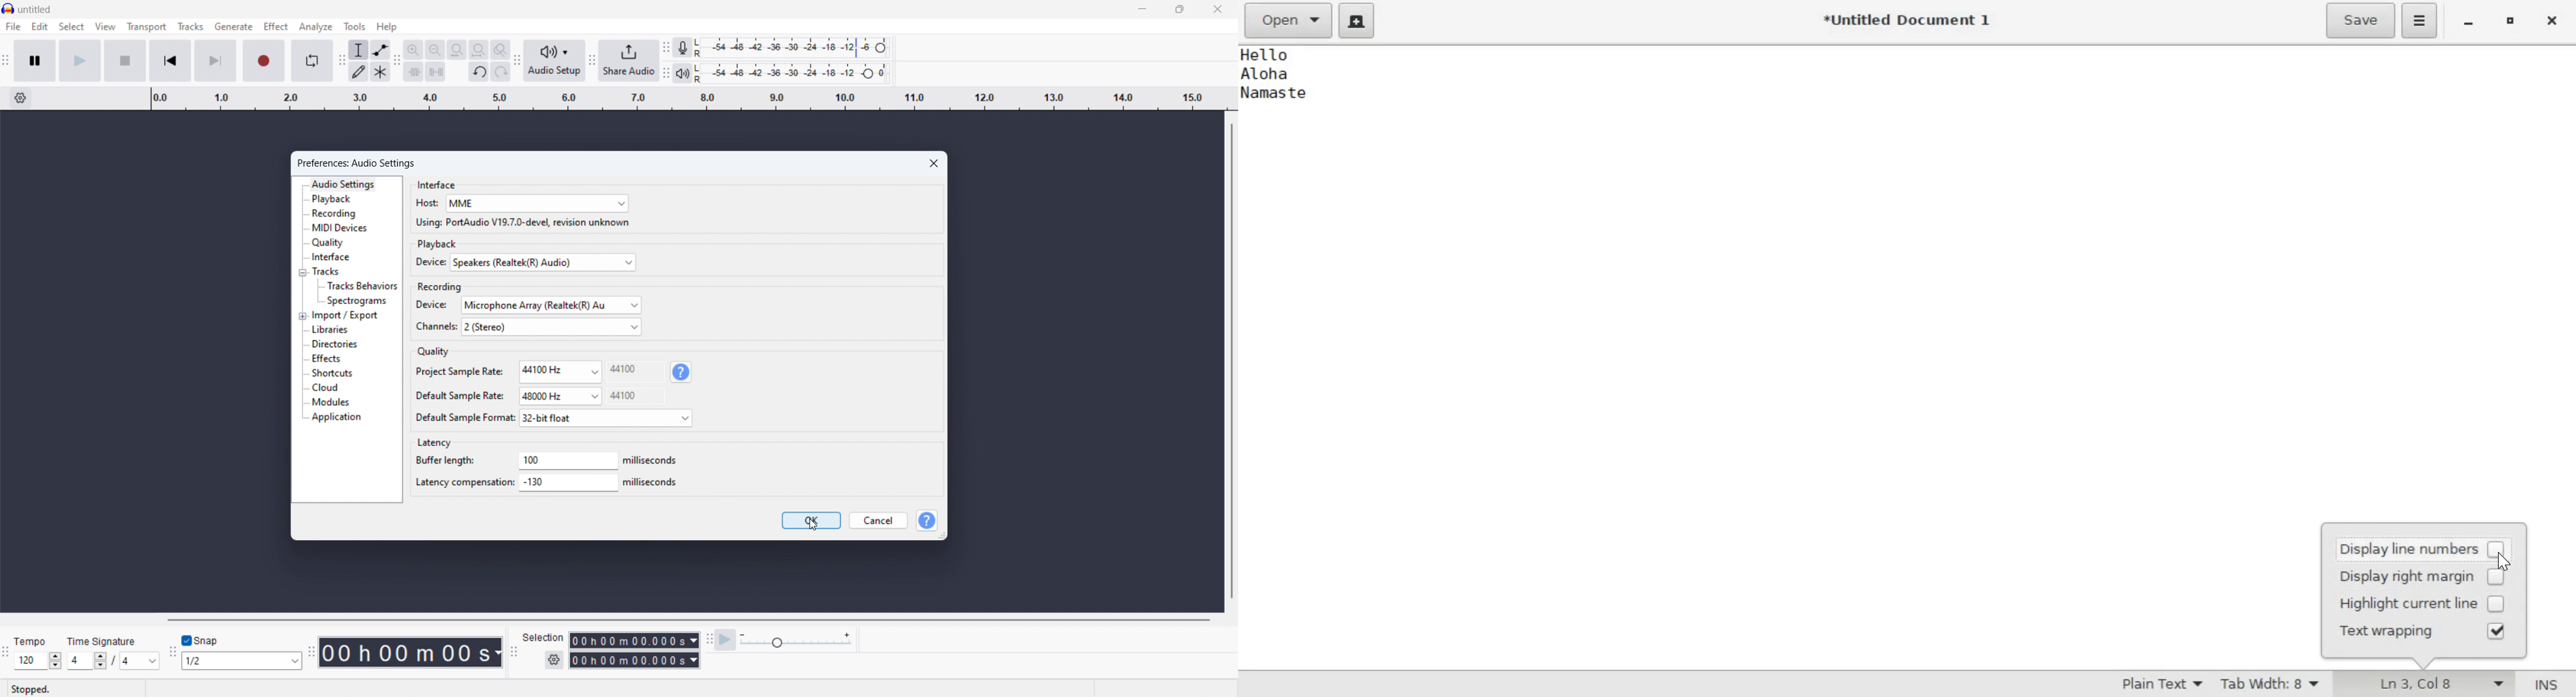 Image resolution: width=2576 pixels, height=700 pixels. What do you see at coordinates (1180, 10) in the screenshot?
I see `maximize` at bounding box center [1180, 10].